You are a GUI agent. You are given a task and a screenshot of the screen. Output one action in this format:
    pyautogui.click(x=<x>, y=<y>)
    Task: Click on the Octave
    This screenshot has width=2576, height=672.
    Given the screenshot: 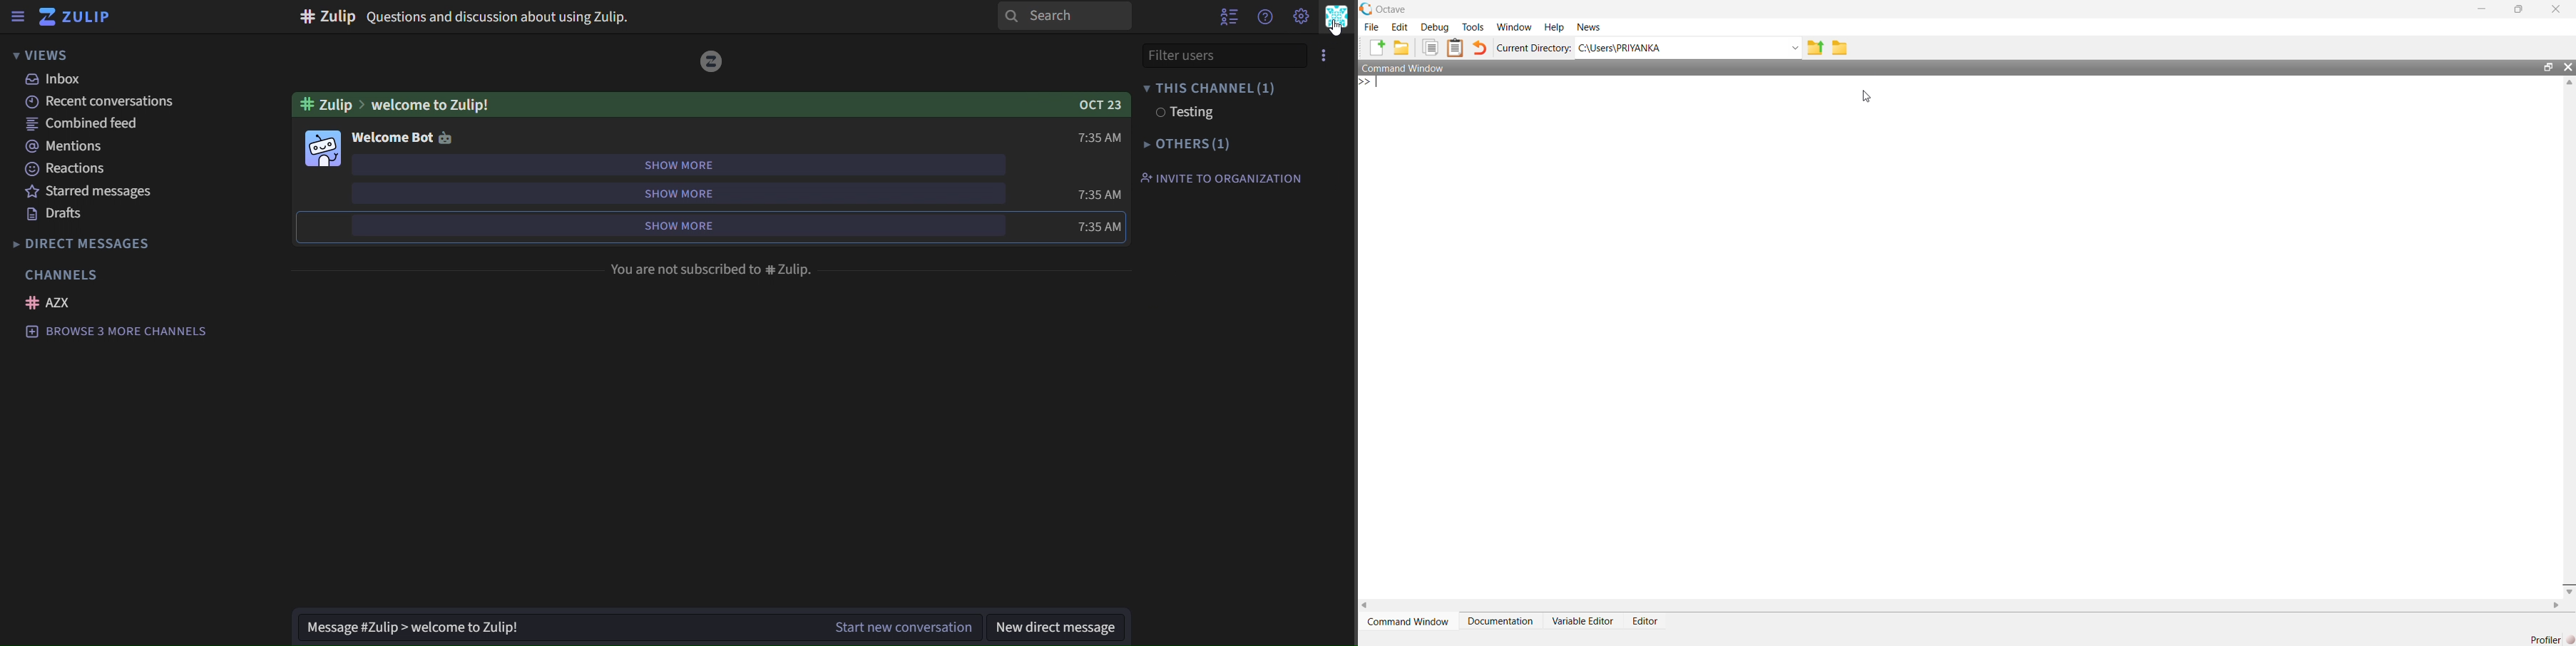 What is the action you would take?
    pyautogui.click(x=1389, y=10)
    